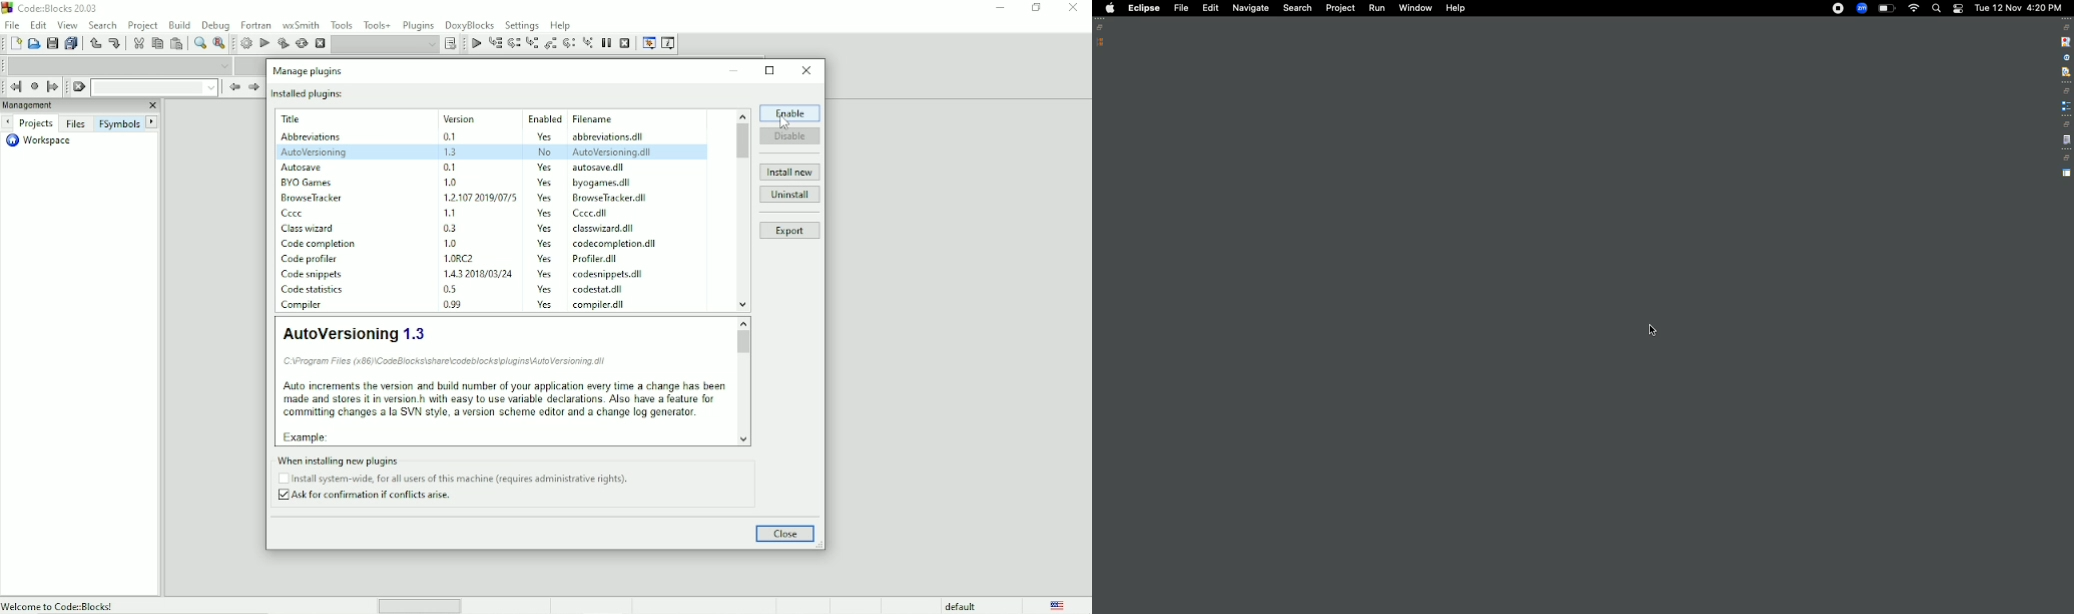 This screenshot has width=2100, height=616. I want to click on Step into instruction, so click(587, 43).